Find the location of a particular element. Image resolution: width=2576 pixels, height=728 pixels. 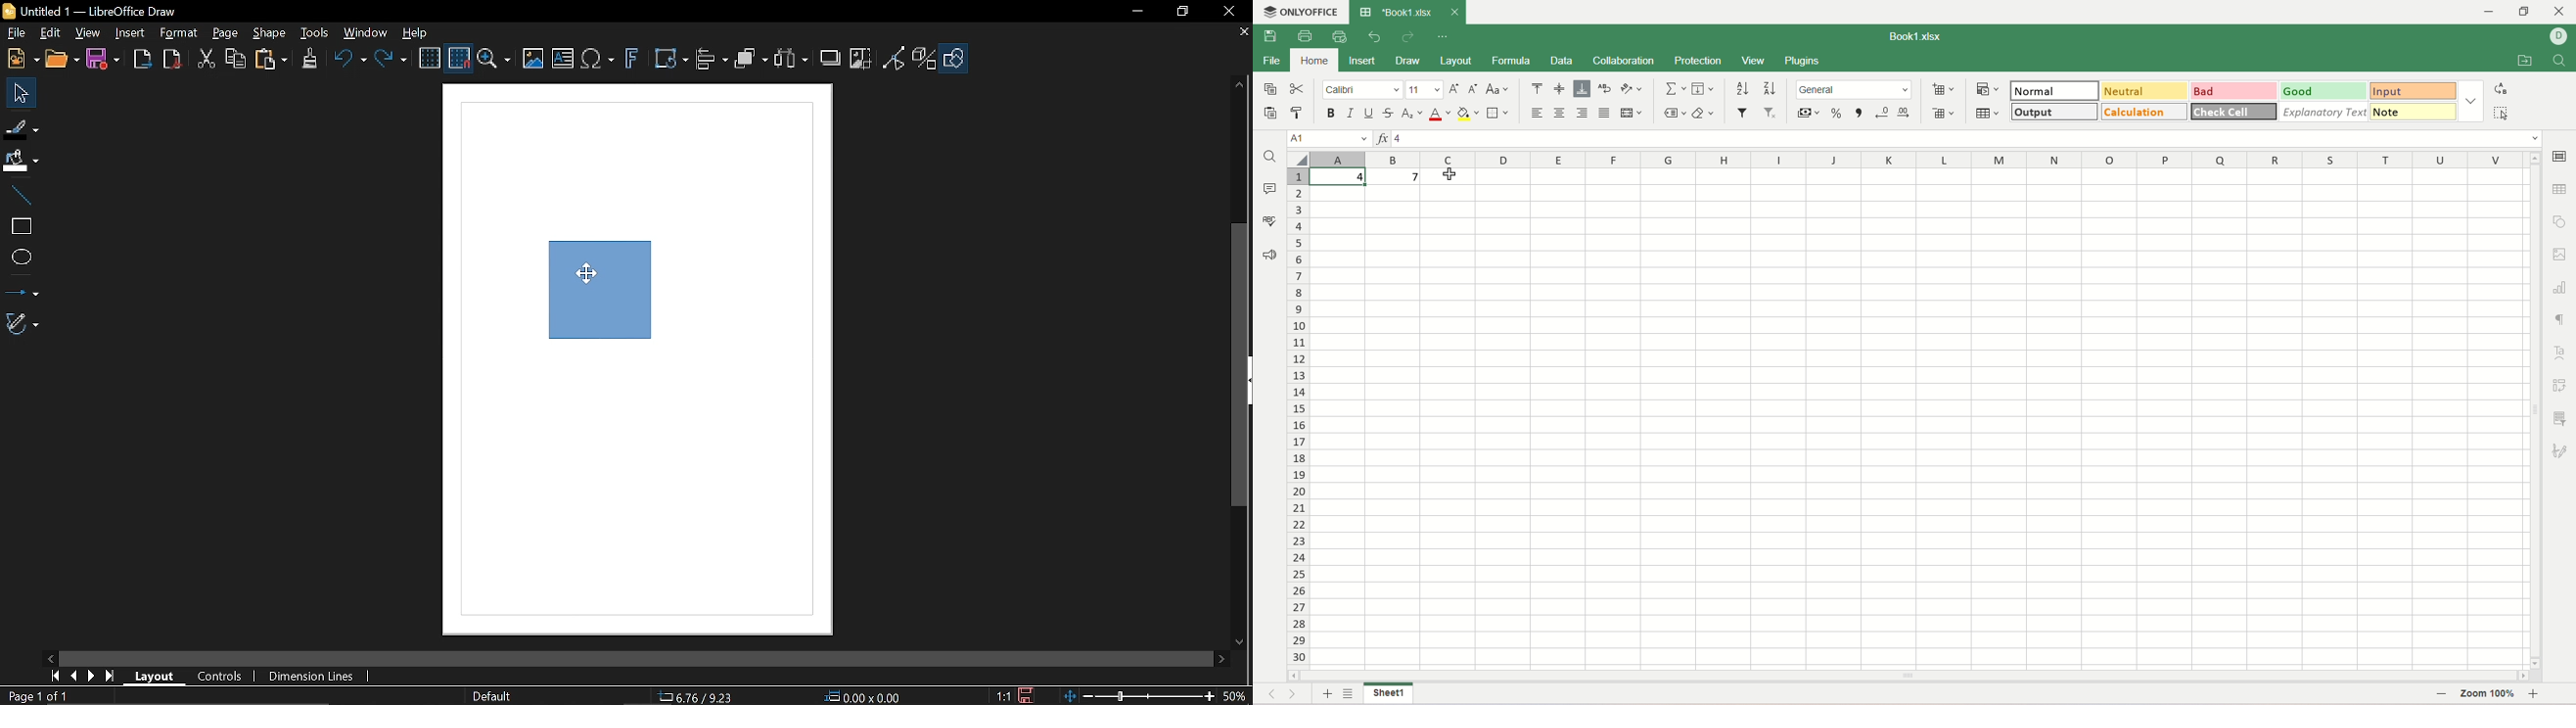

worksheet is located at coordinates (1918, 419).